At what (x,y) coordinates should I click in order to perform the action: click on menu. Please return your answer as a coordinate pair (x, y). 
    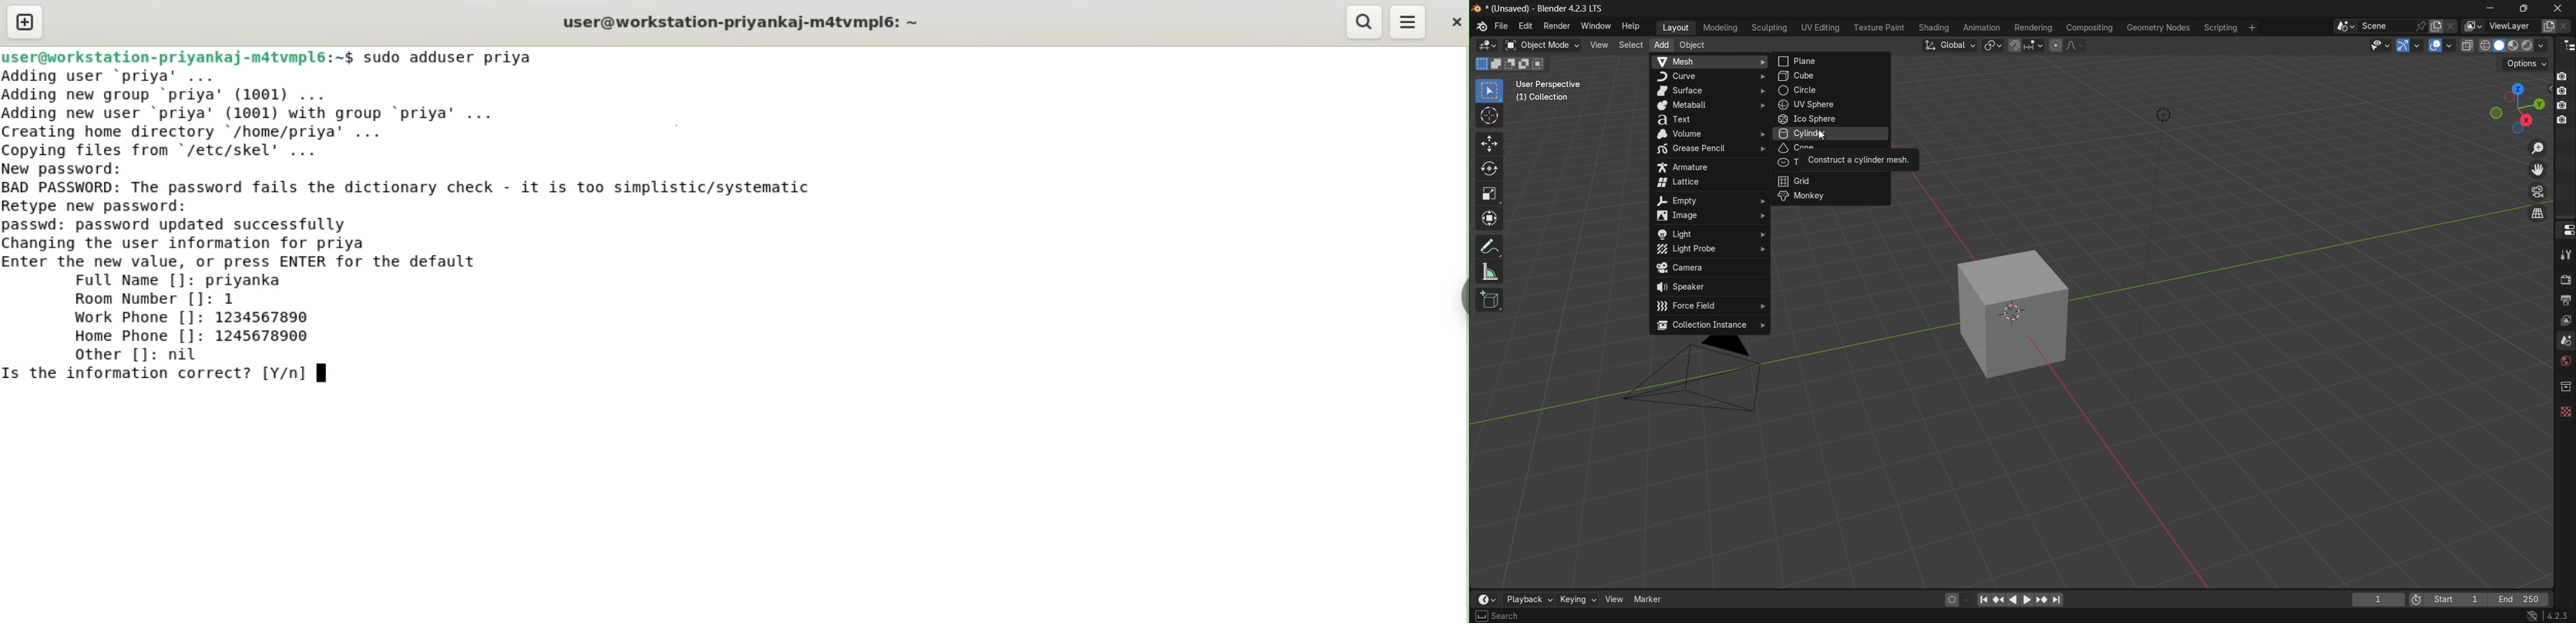
    Looking at the image, I should click on (1408, 22).